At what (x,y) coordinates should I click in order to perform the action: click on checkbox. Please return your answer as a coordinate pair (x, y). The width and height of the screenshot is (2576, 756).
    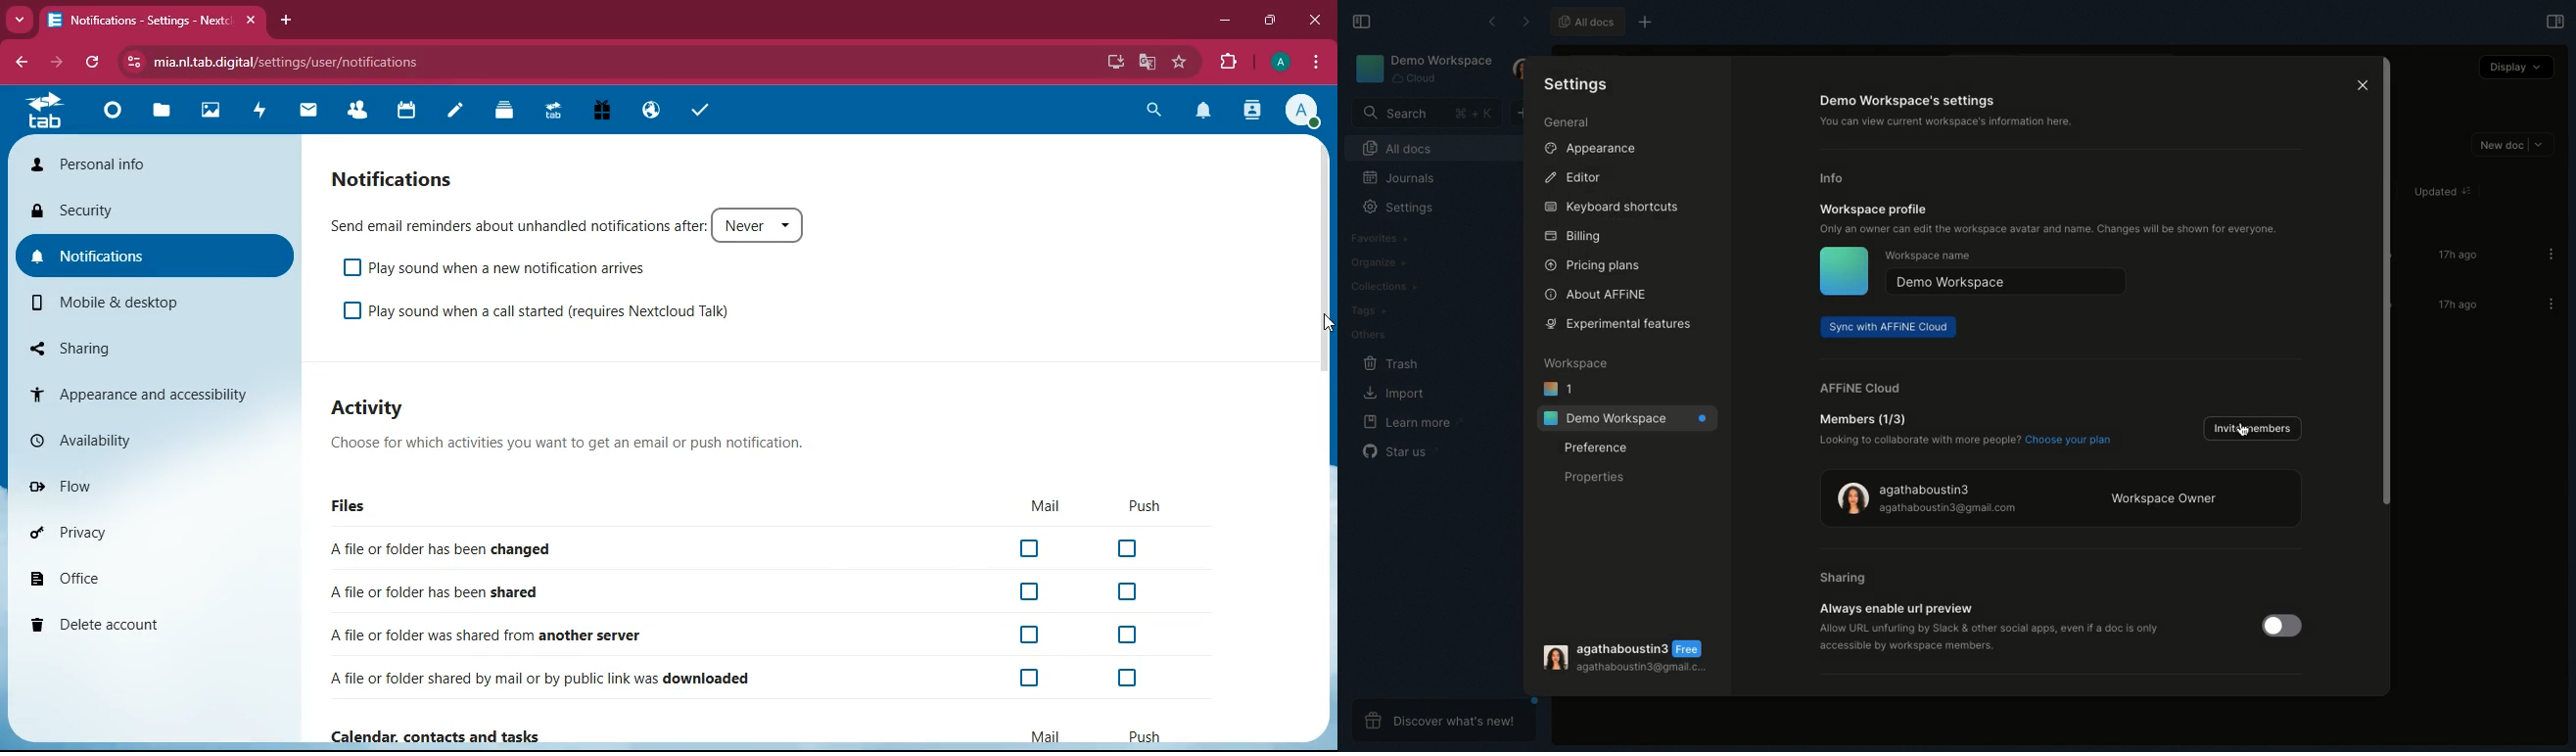
    Looking at the image, I should click on (351, 267).